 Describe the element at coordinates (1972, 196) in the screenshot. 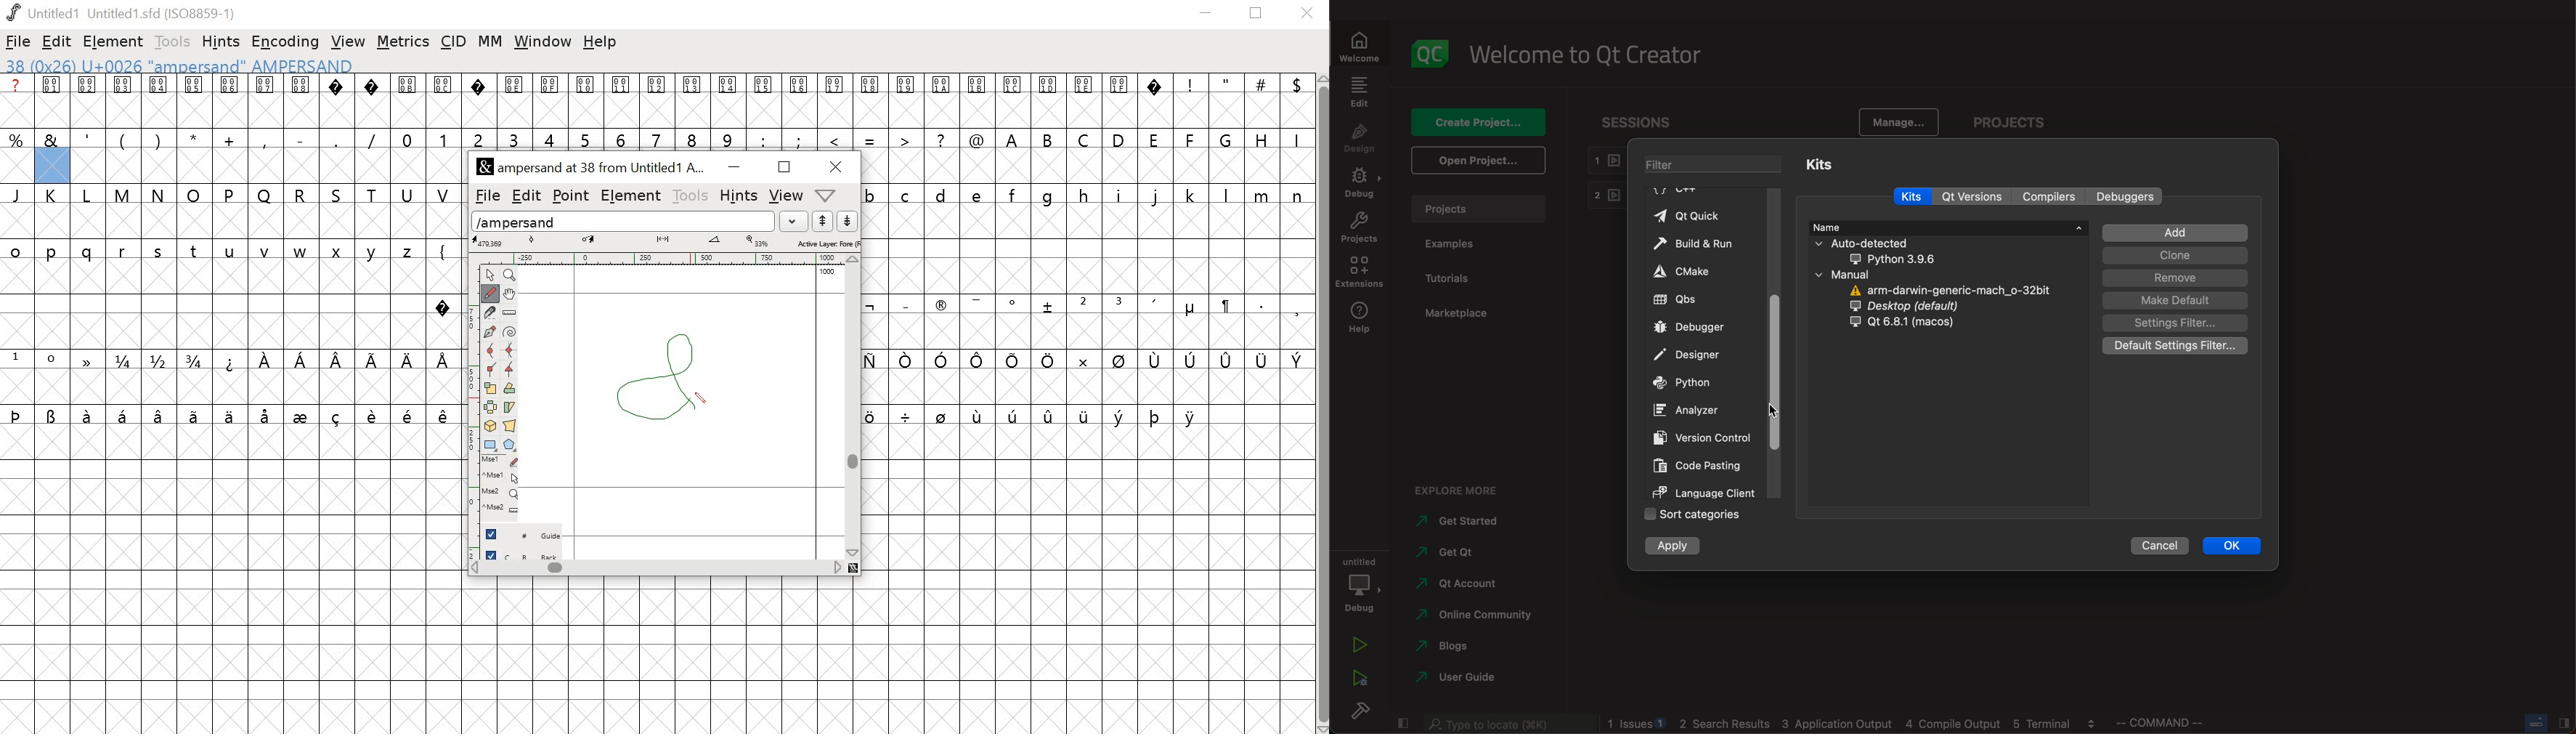

I see `version` at that location.